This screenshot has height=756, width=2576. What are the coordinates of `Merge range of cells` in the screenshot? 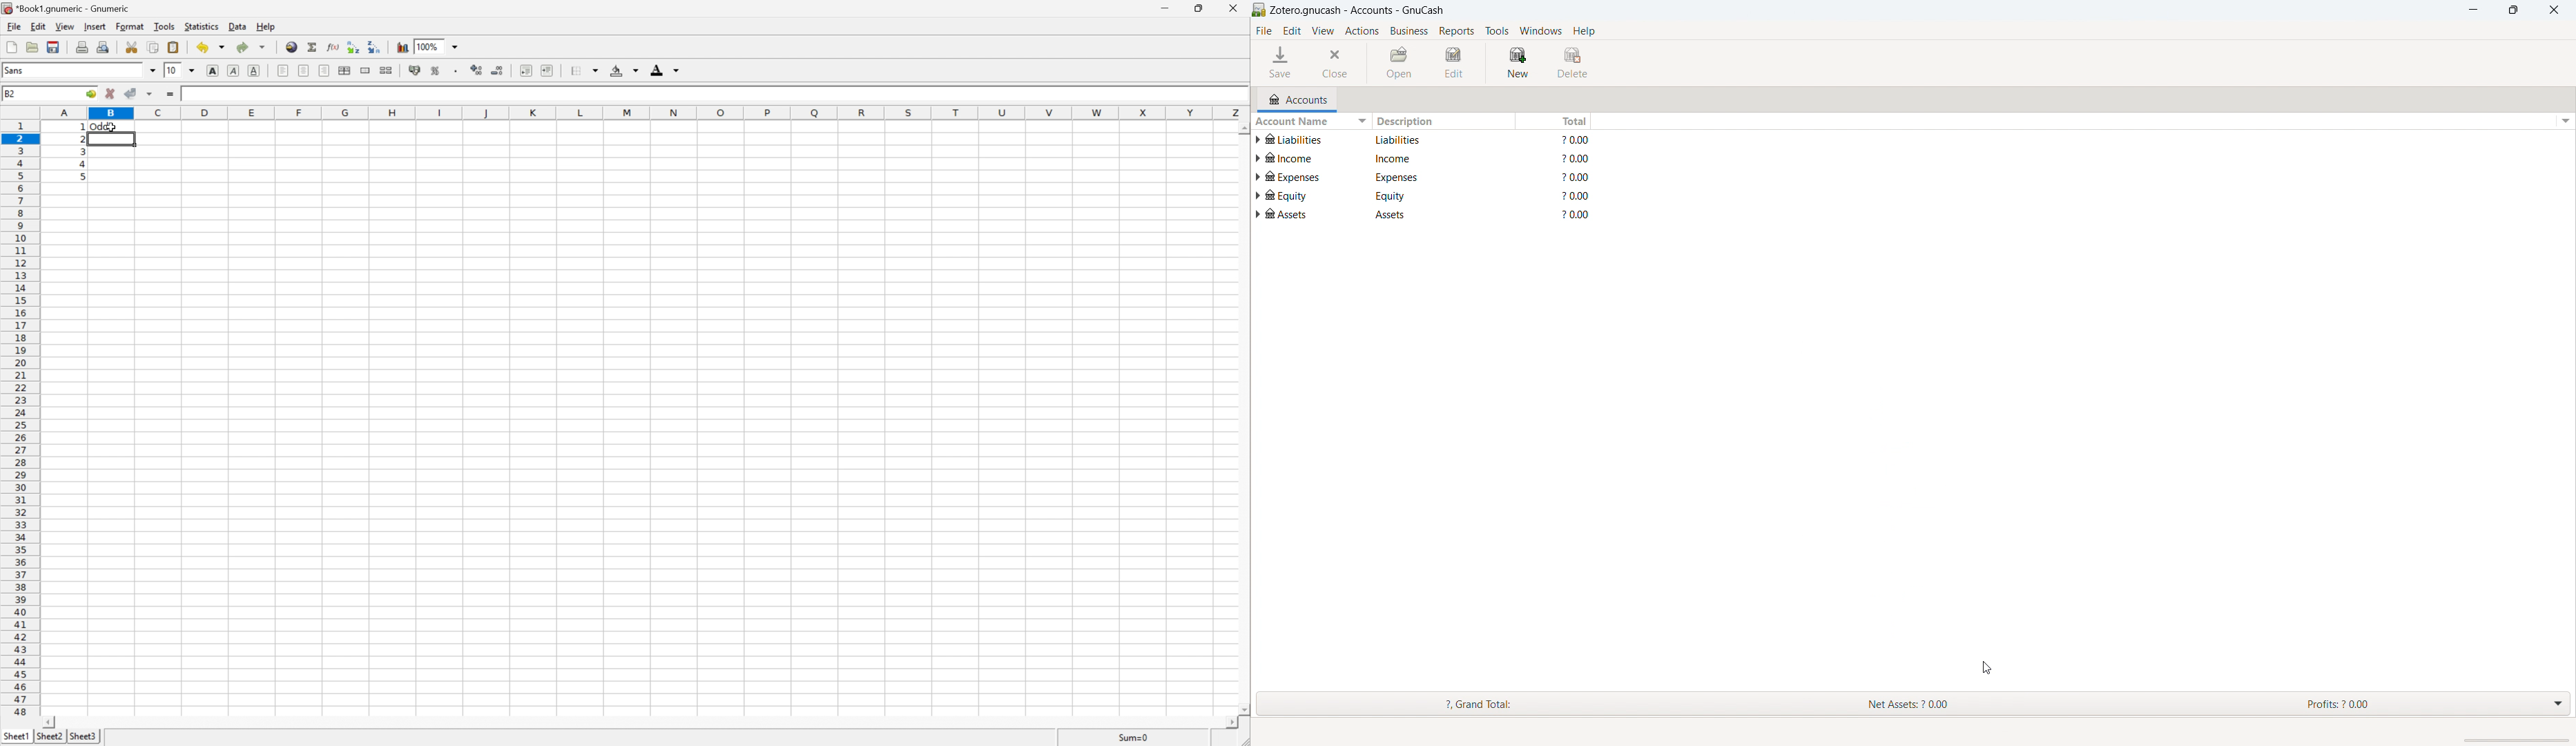 It's located at (365, 70).